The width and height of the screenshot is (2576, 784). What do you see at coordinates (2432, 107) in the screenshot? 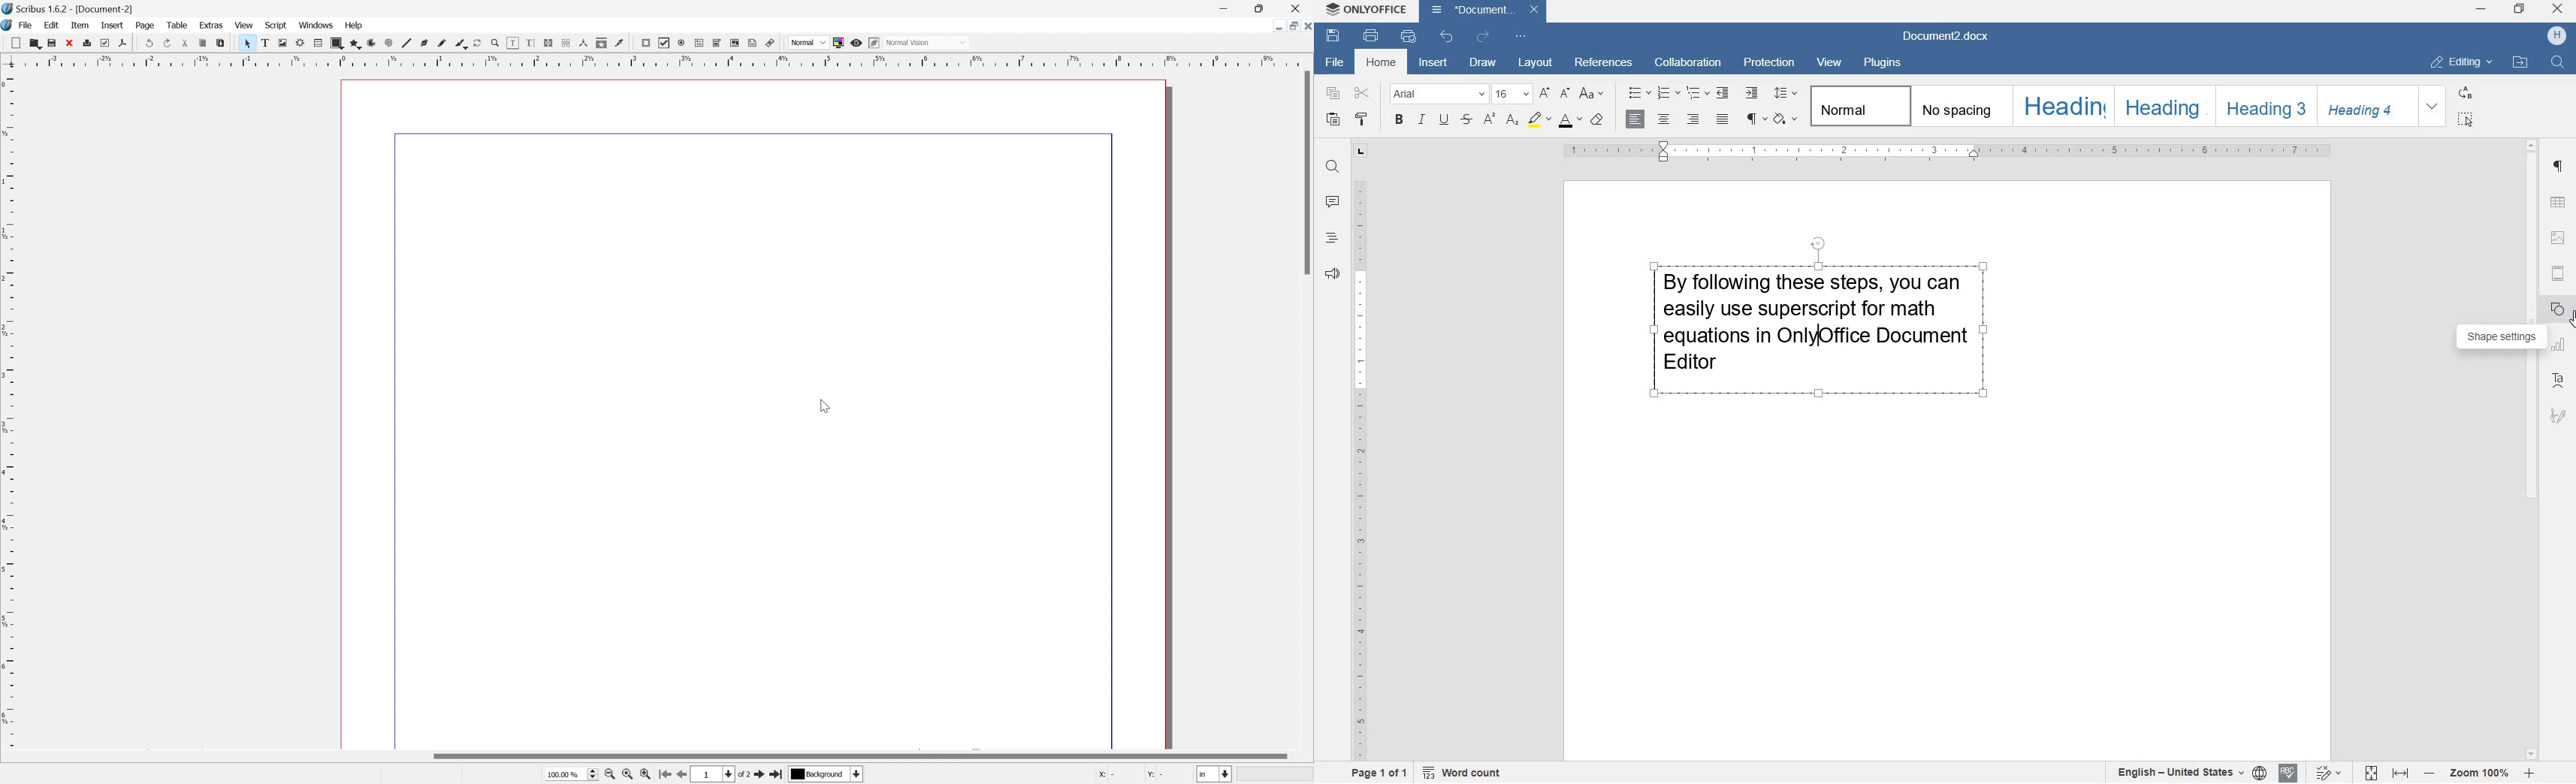
I see `EXPAND FORMATTING STYLE` at bounding box center [2432, 107].